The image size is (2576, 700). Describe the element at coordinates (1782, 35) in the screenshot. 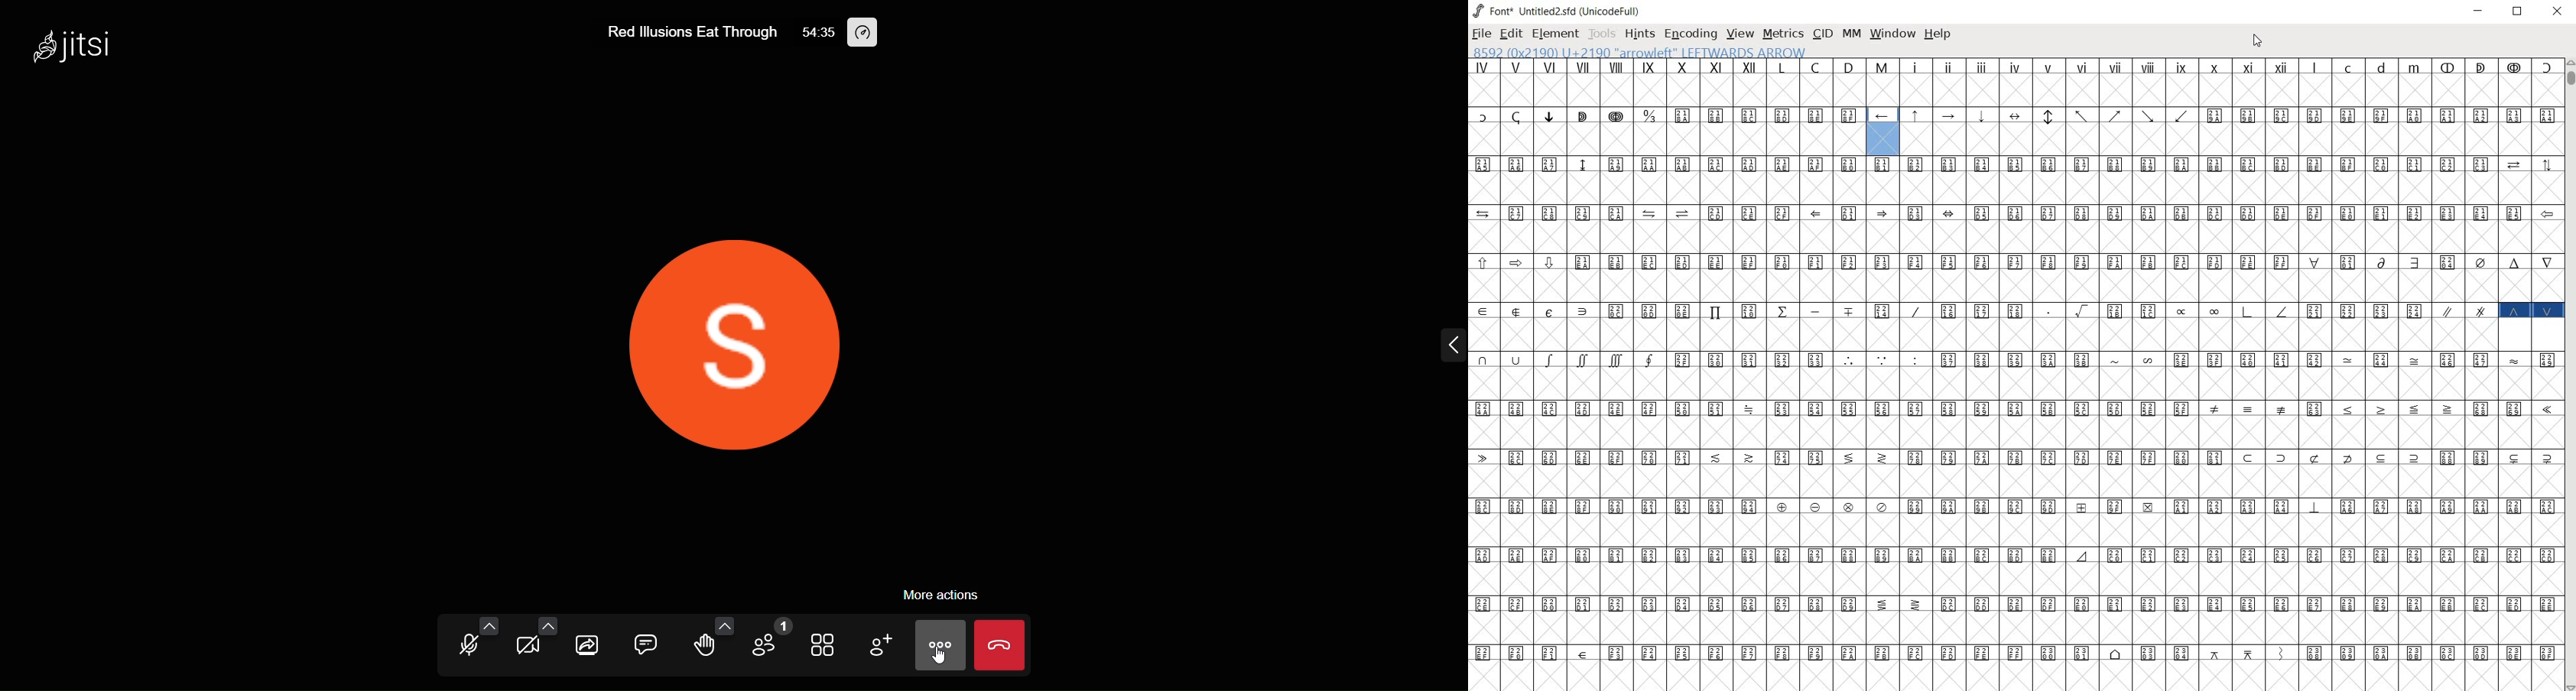

I see `metrics` at that location.